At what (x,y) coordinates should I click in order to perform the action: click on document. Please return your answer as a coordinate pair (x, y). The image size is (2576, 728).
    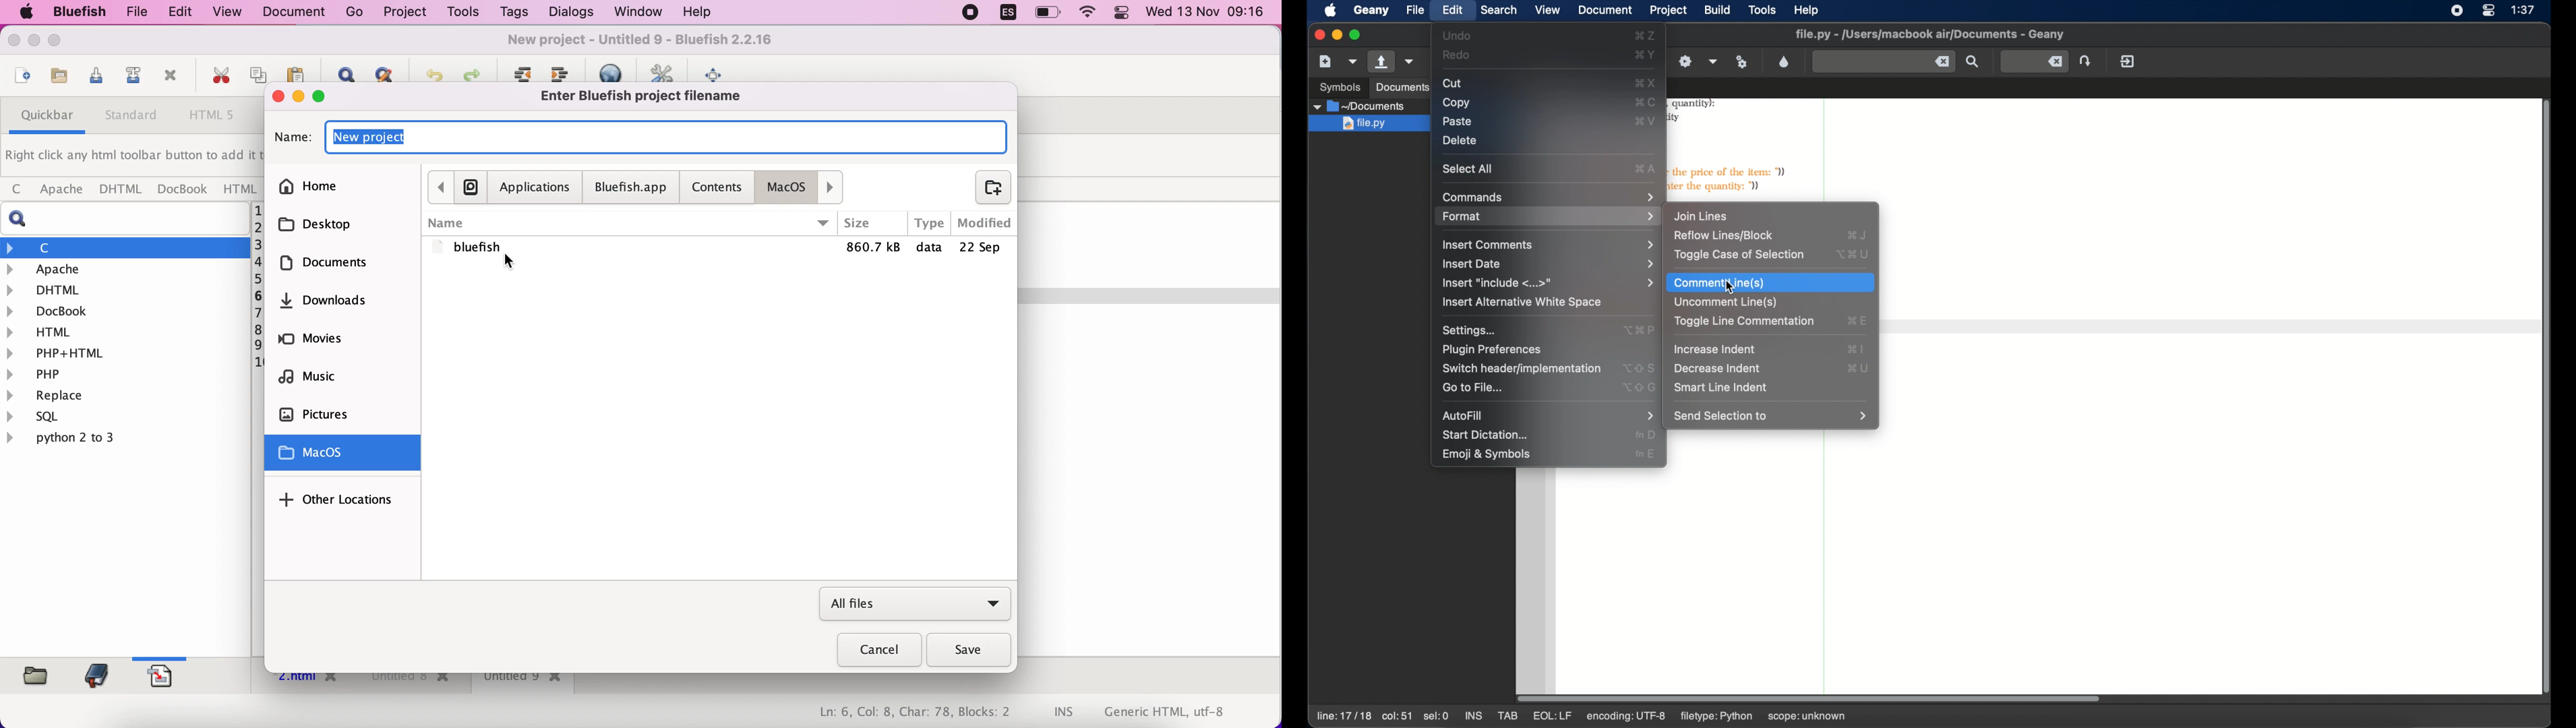
    Looking at the image, I should click on (297, 12).